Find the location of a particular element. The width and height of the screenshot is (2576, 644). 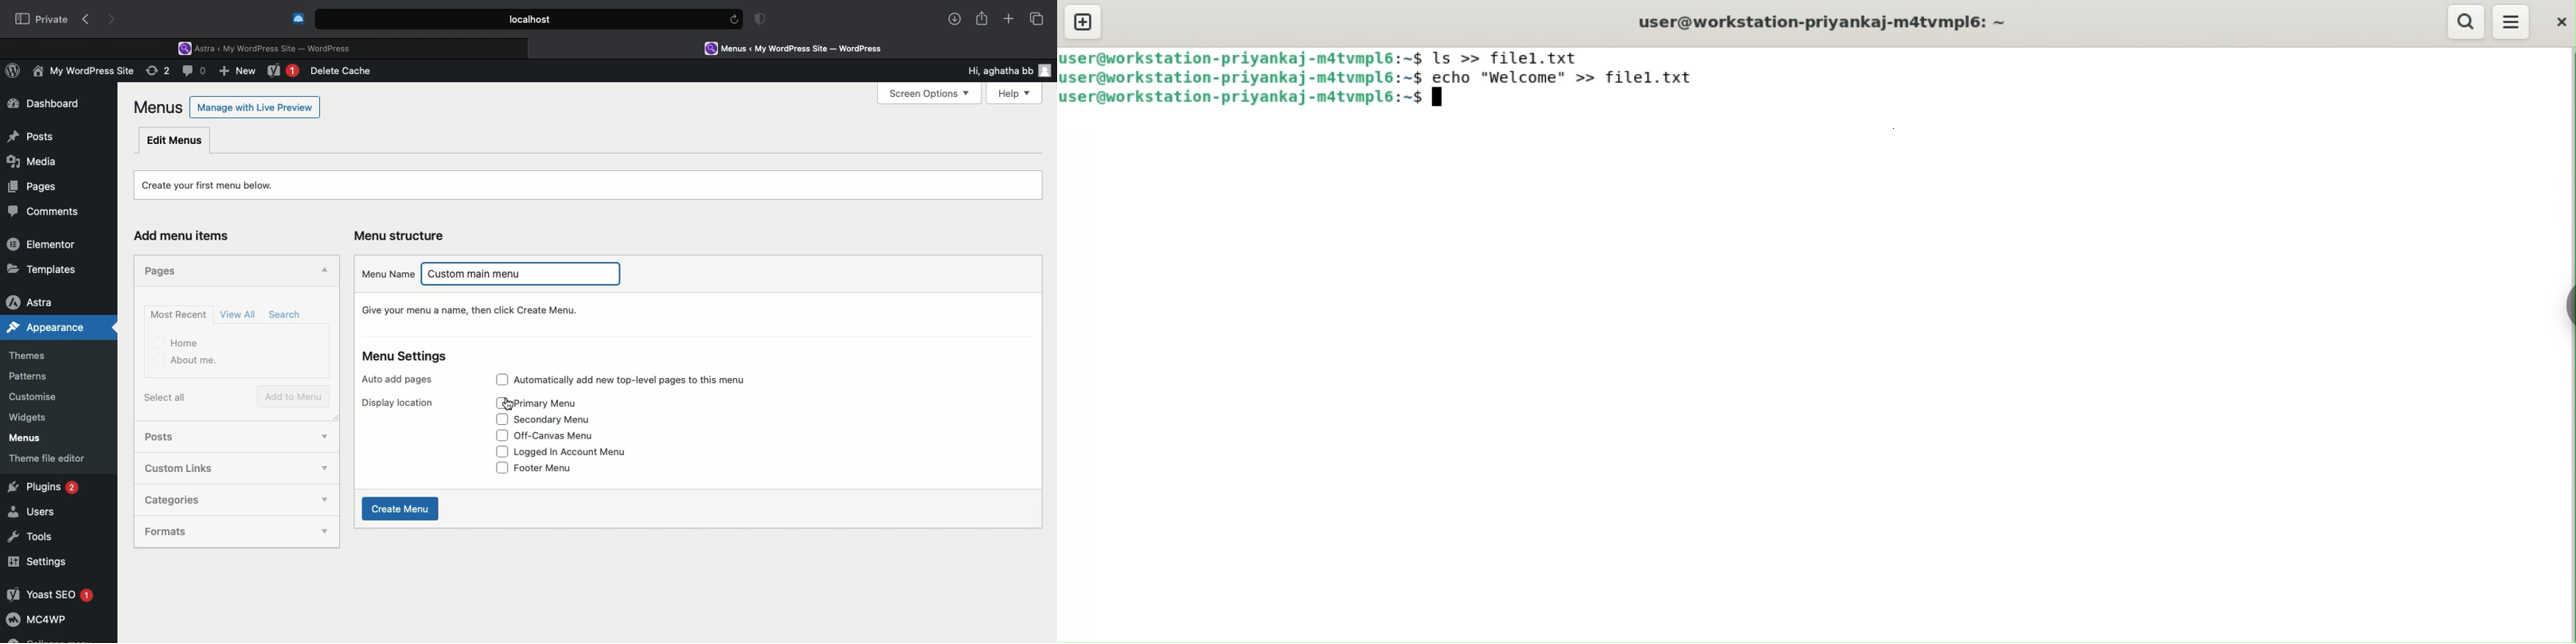

Elementor is located at coordinates (44, 244).